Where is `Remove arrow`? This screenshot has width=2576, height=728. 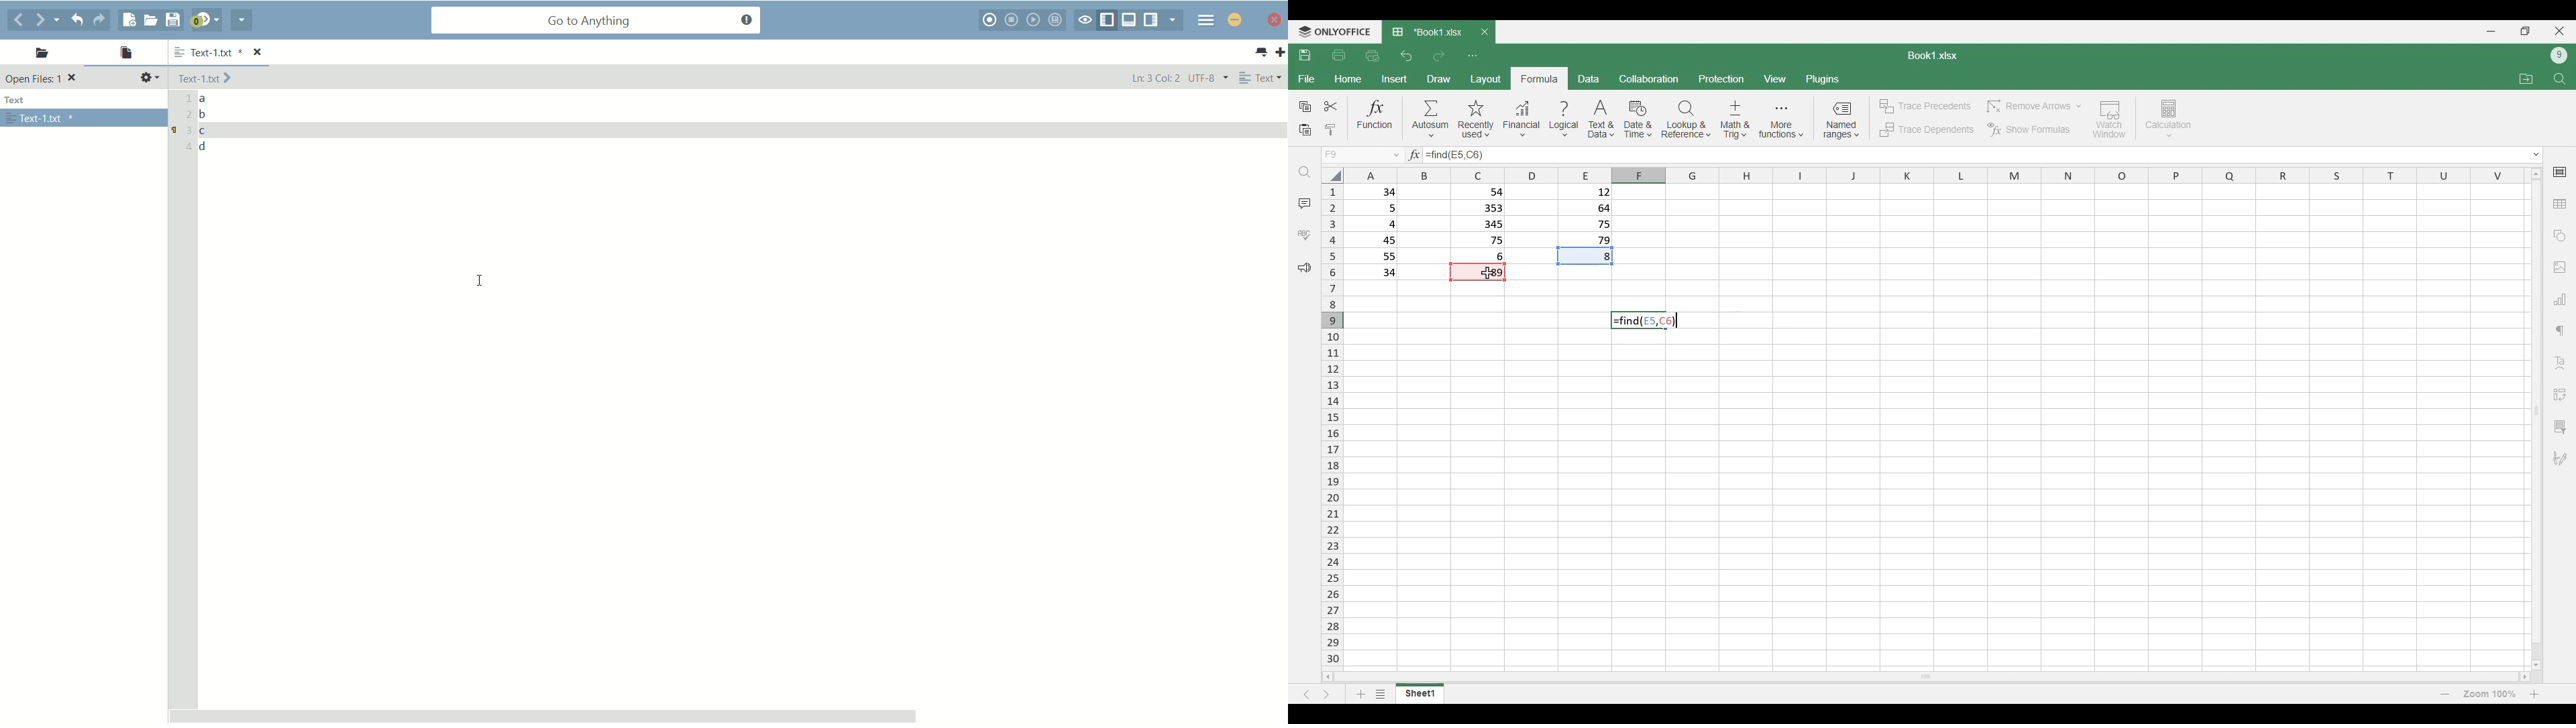 Remove arrow is located at coordinates (2033, 107).